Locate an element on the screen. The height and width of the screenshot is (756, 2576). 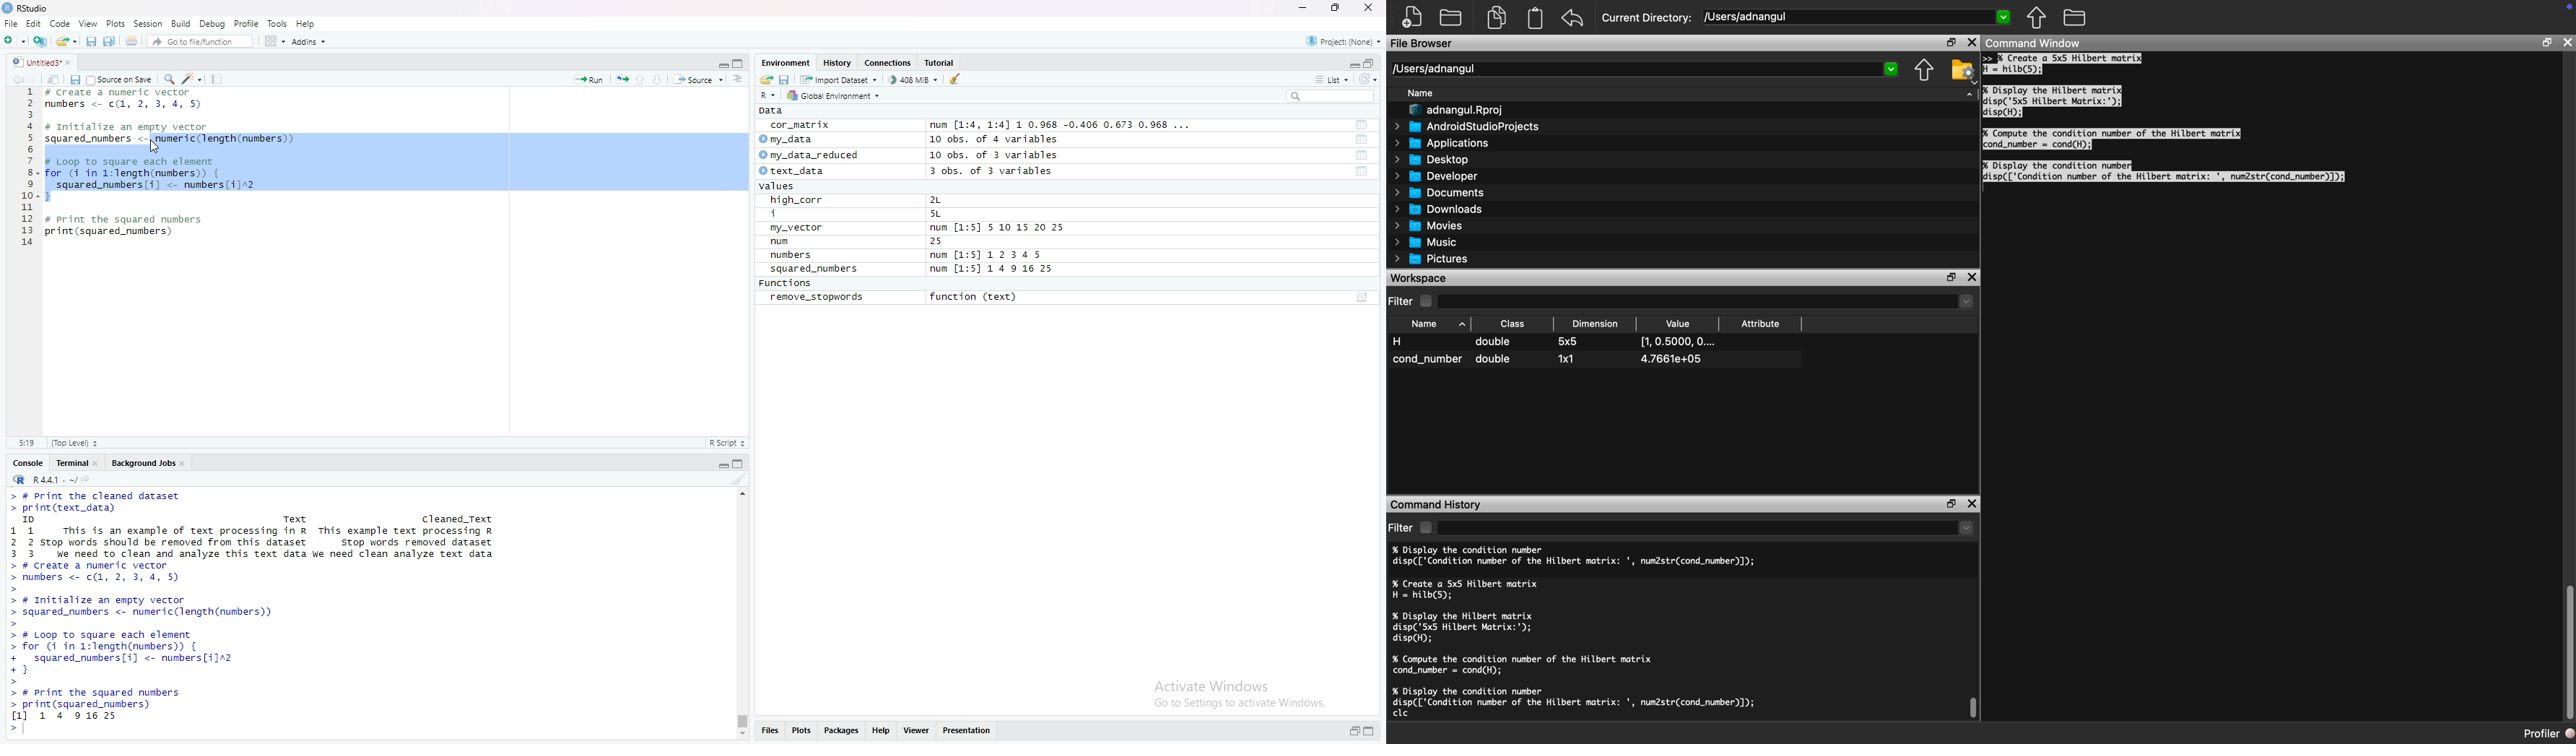
compile report is located at coordinates (217, 79).